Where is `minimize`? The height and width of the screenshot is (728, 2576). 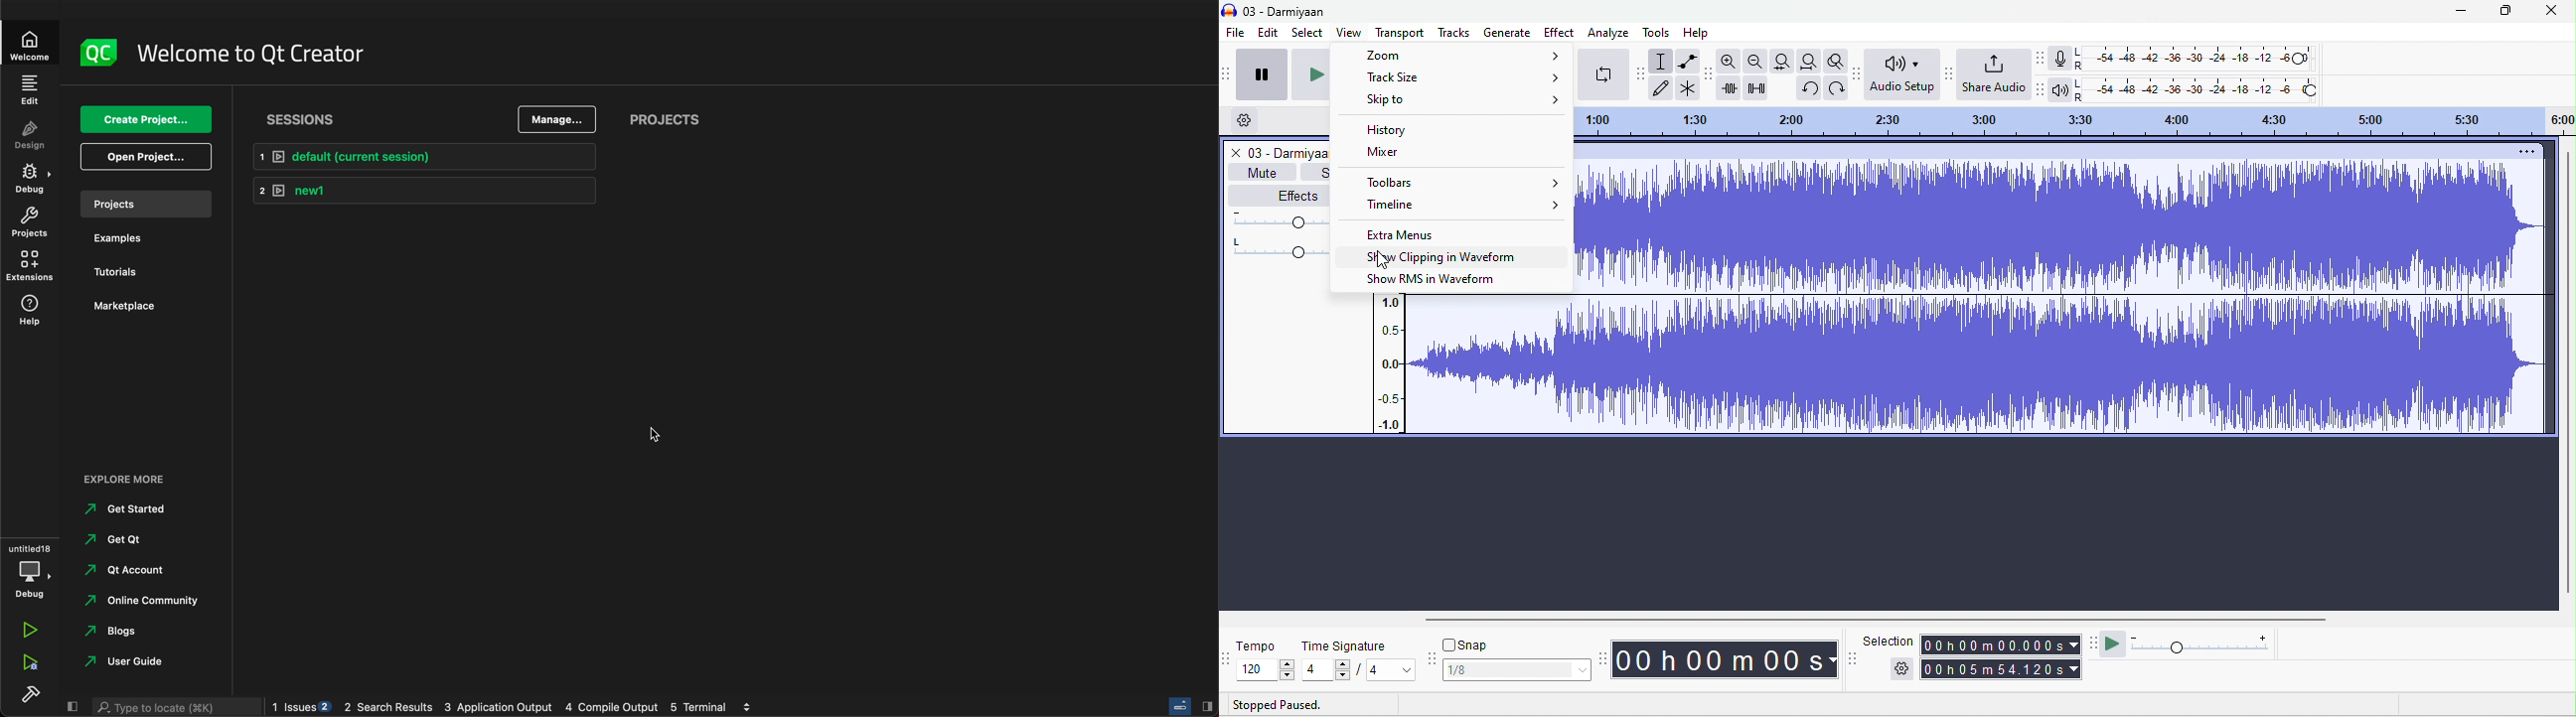
minimize is located at coordinates (2460, 14).